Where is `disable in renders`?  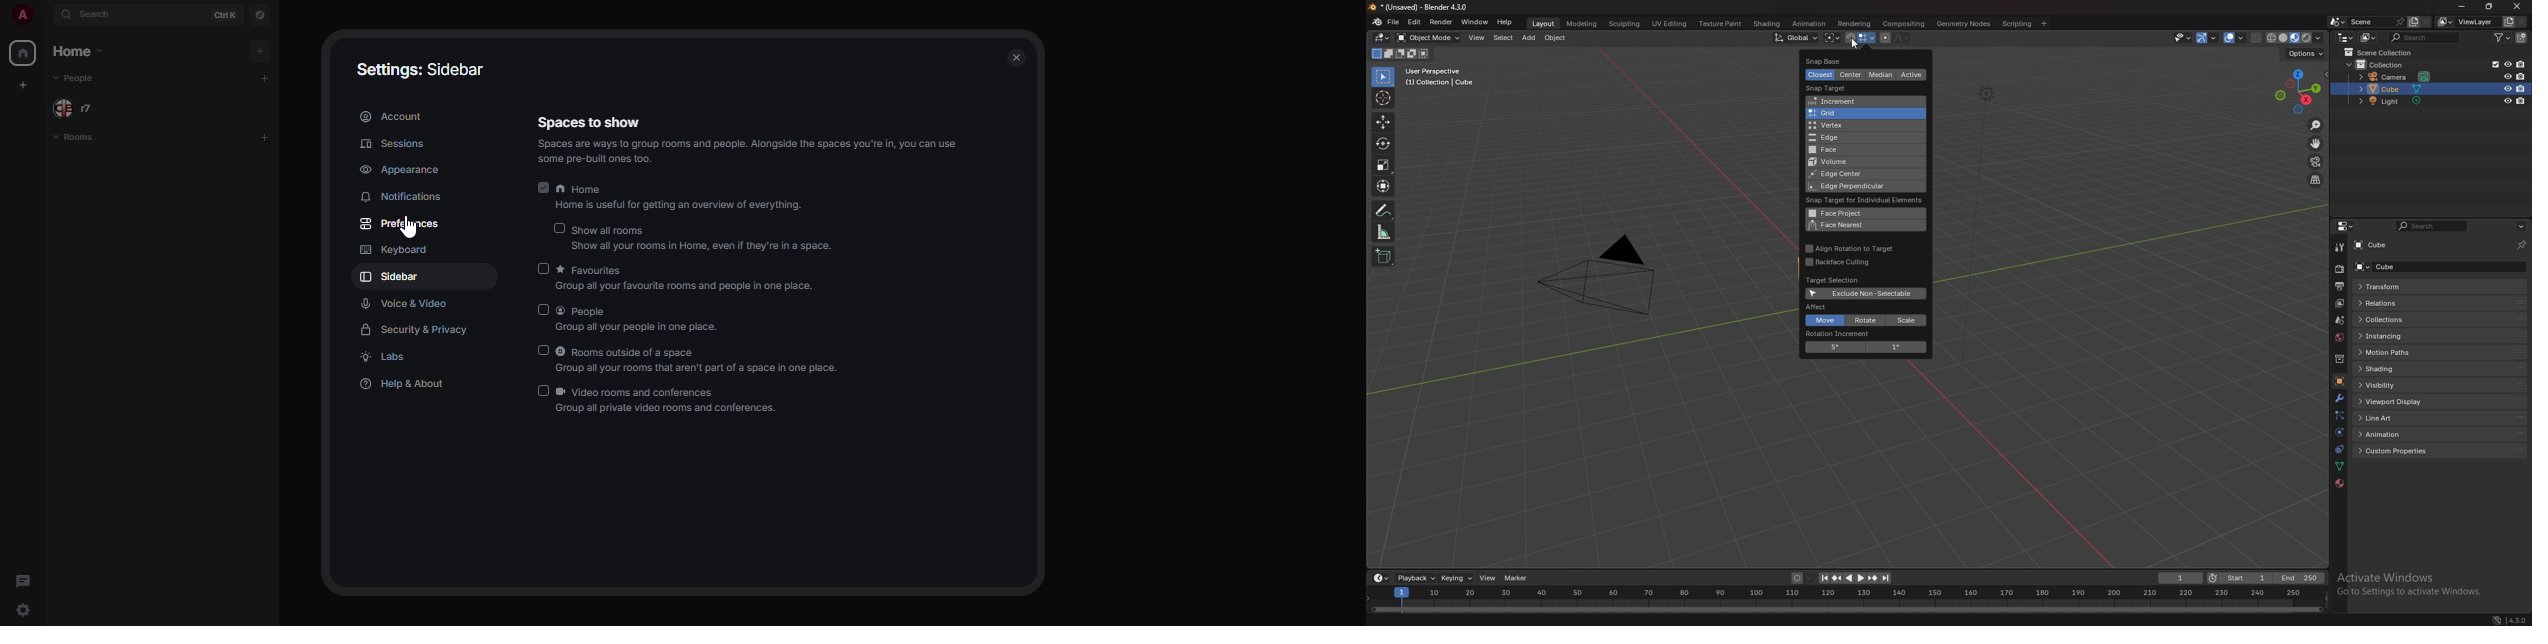
disable in renders is located at coordinates (2522, 101).